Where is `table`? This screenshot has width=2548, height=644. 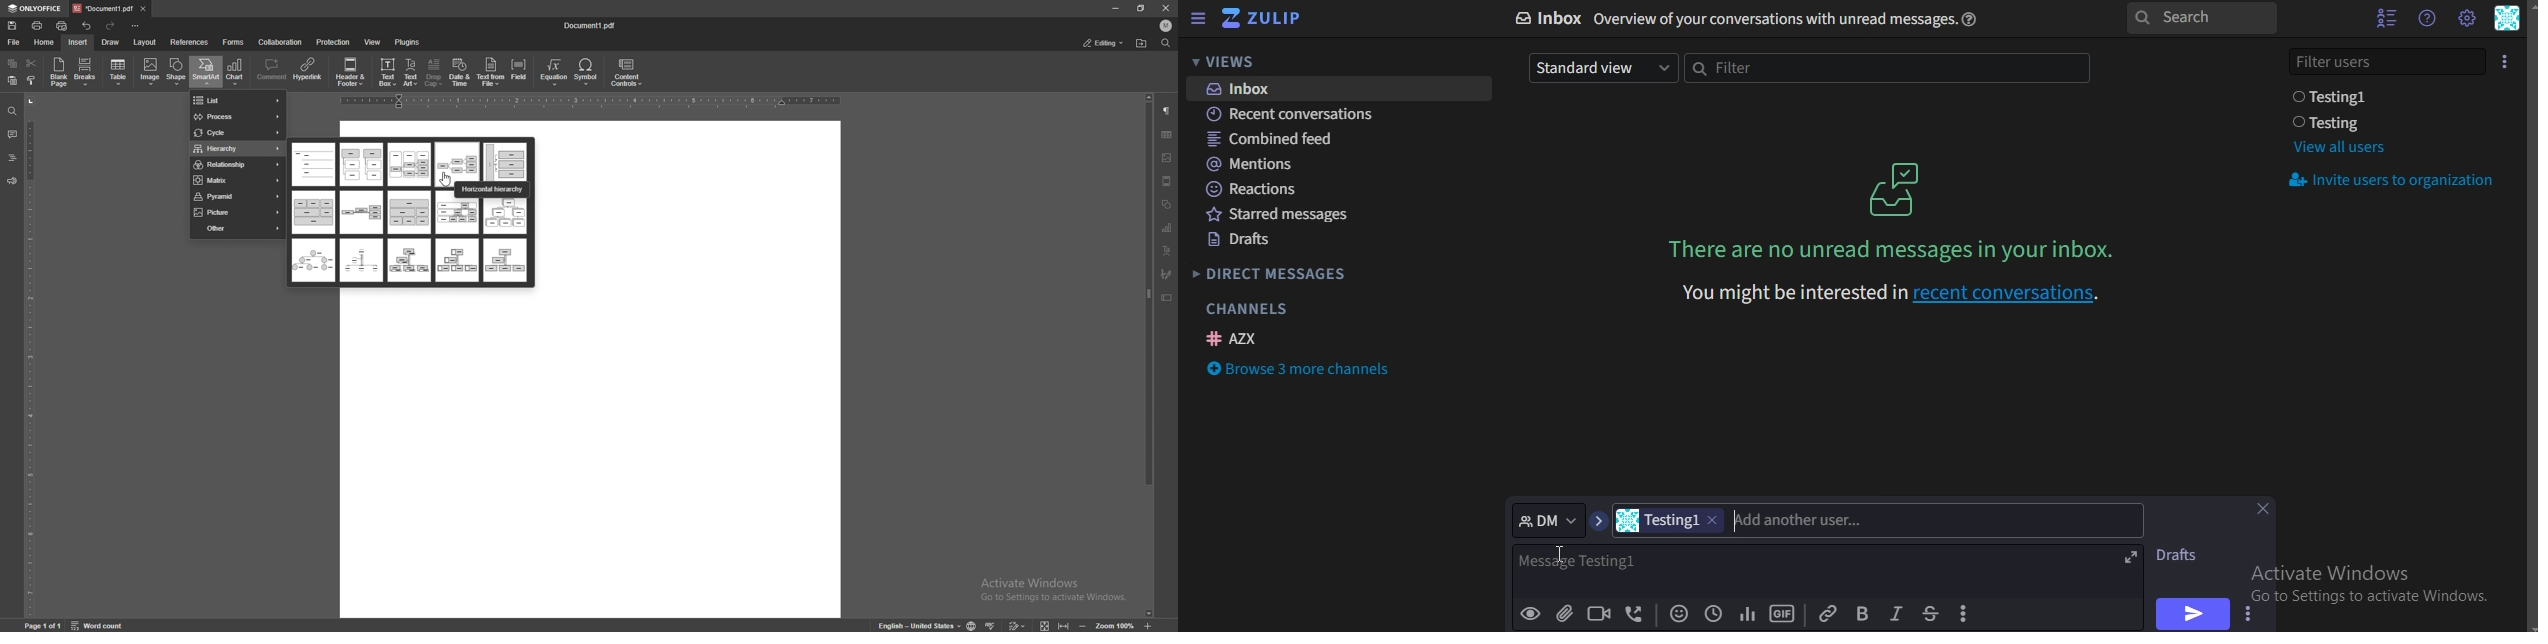 table is located at coordinates (119, 72).